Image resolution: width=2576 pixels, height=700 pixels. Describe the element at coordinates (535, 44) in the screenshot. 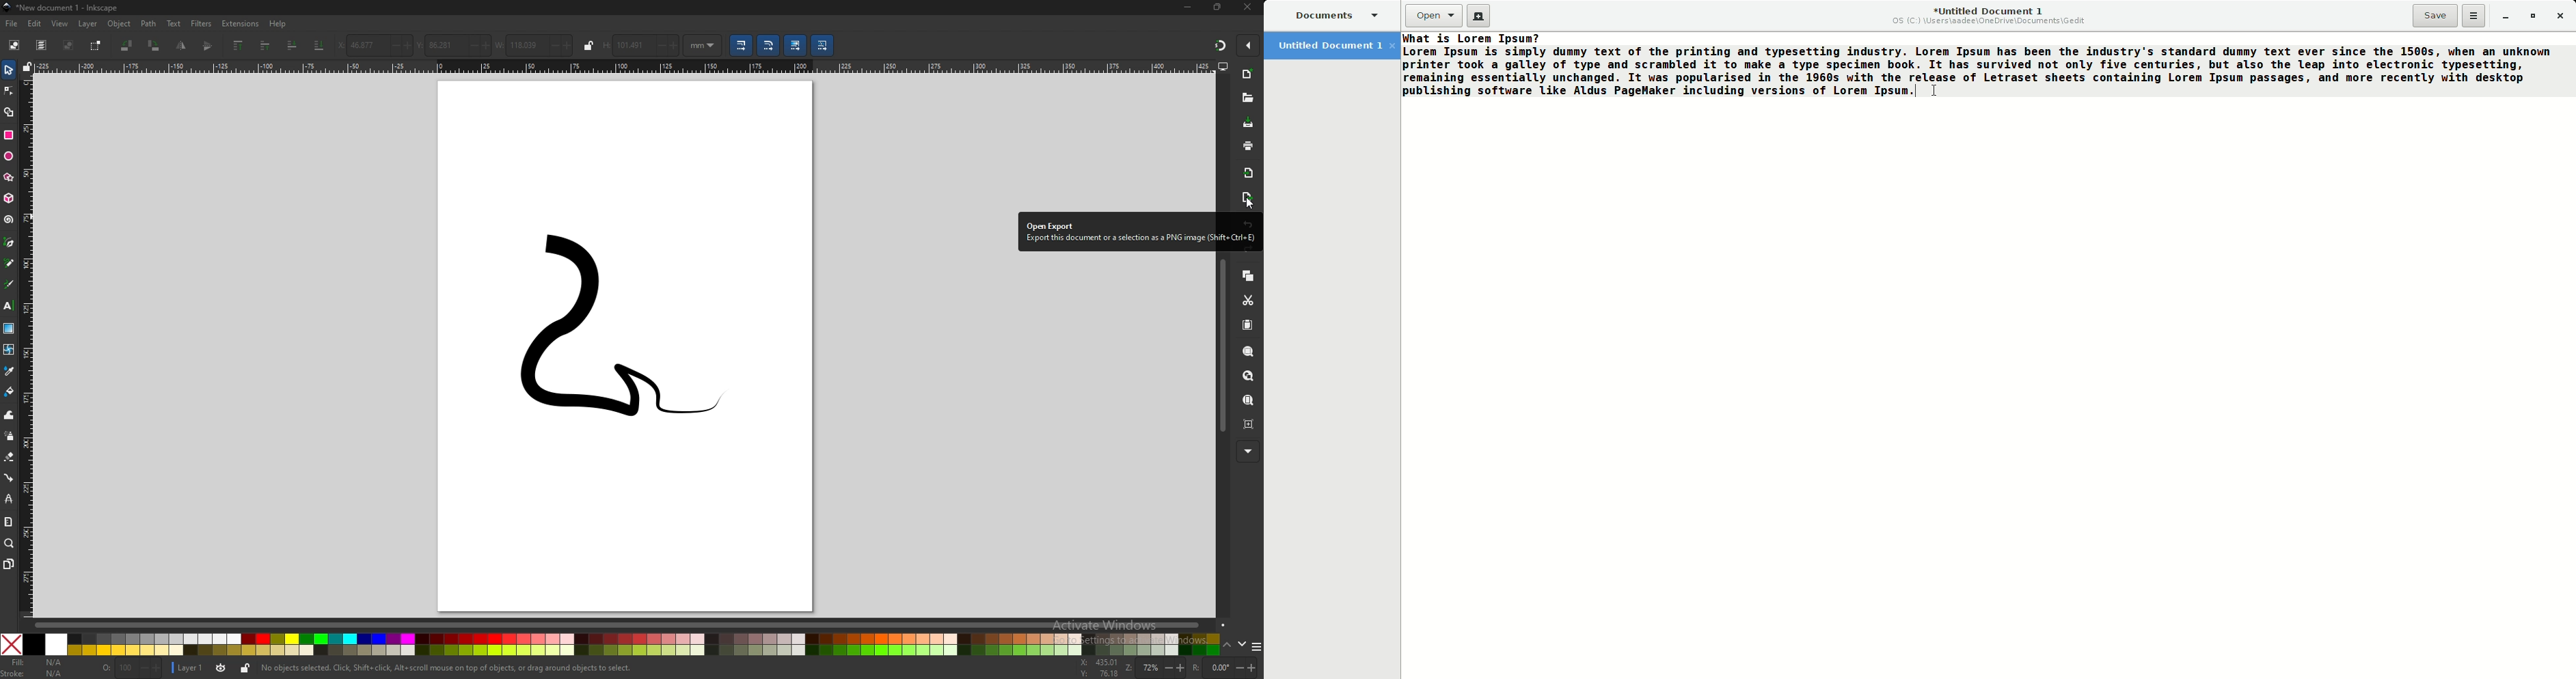

I see `width` at that location.